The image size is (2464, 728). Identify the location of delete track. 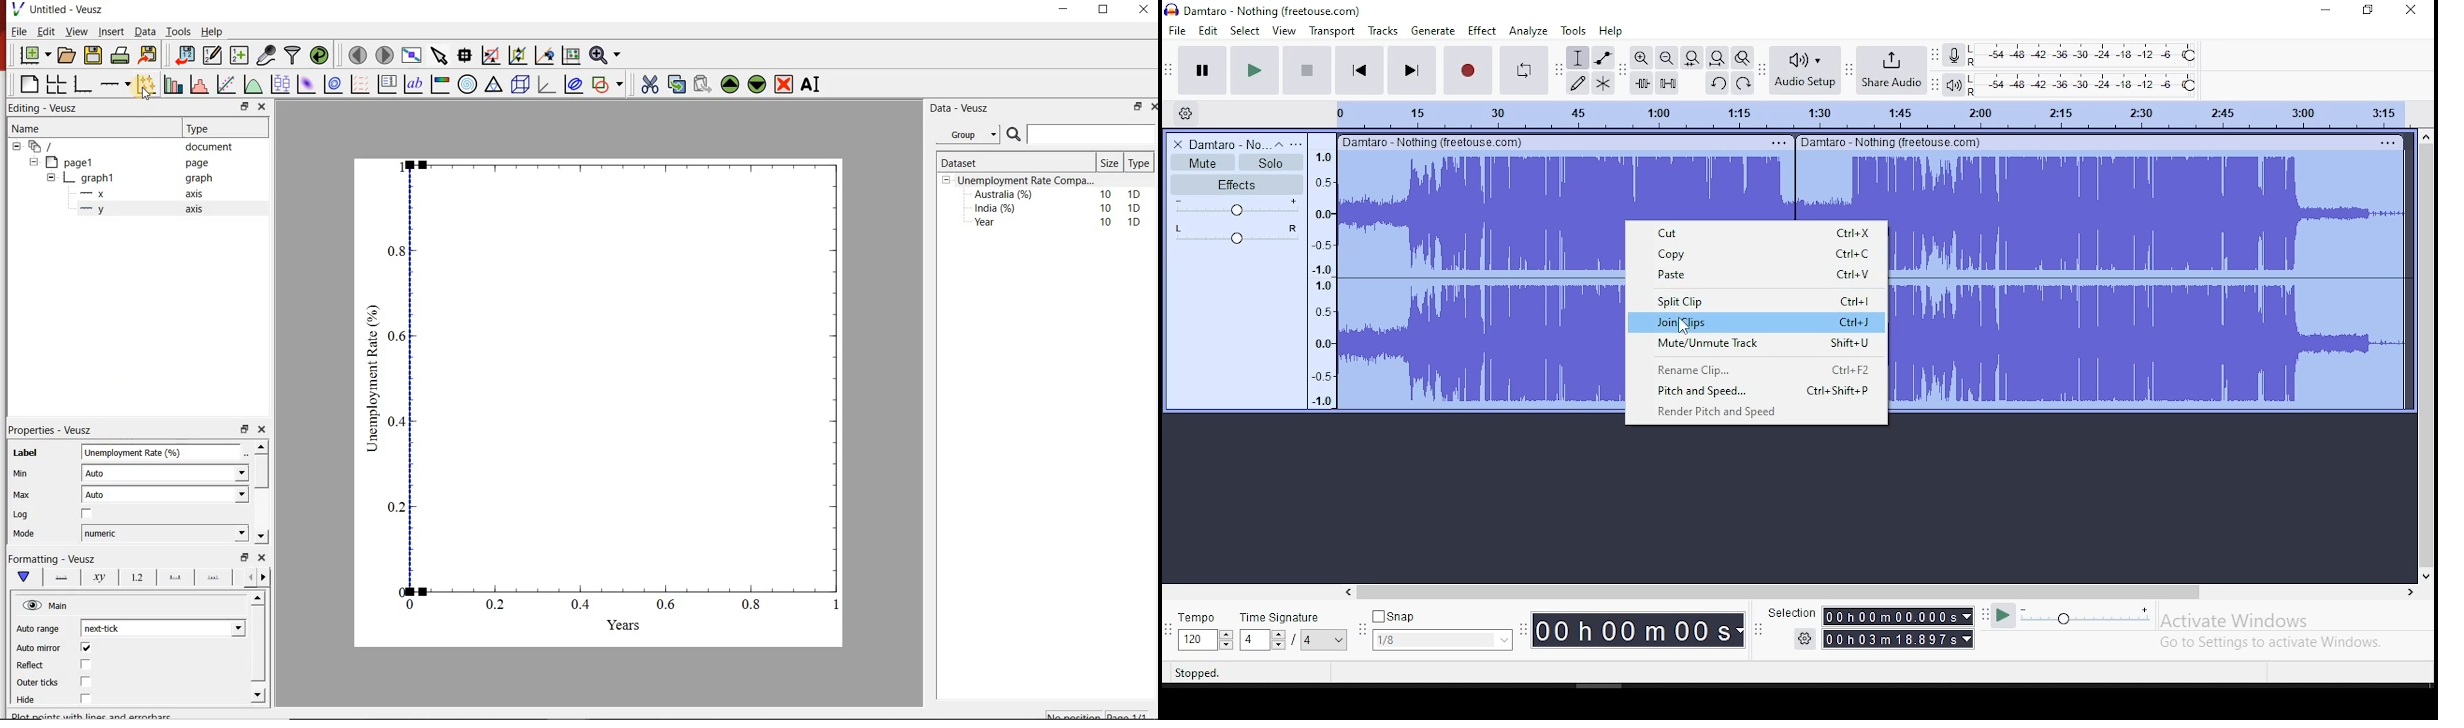
(1175, 145).